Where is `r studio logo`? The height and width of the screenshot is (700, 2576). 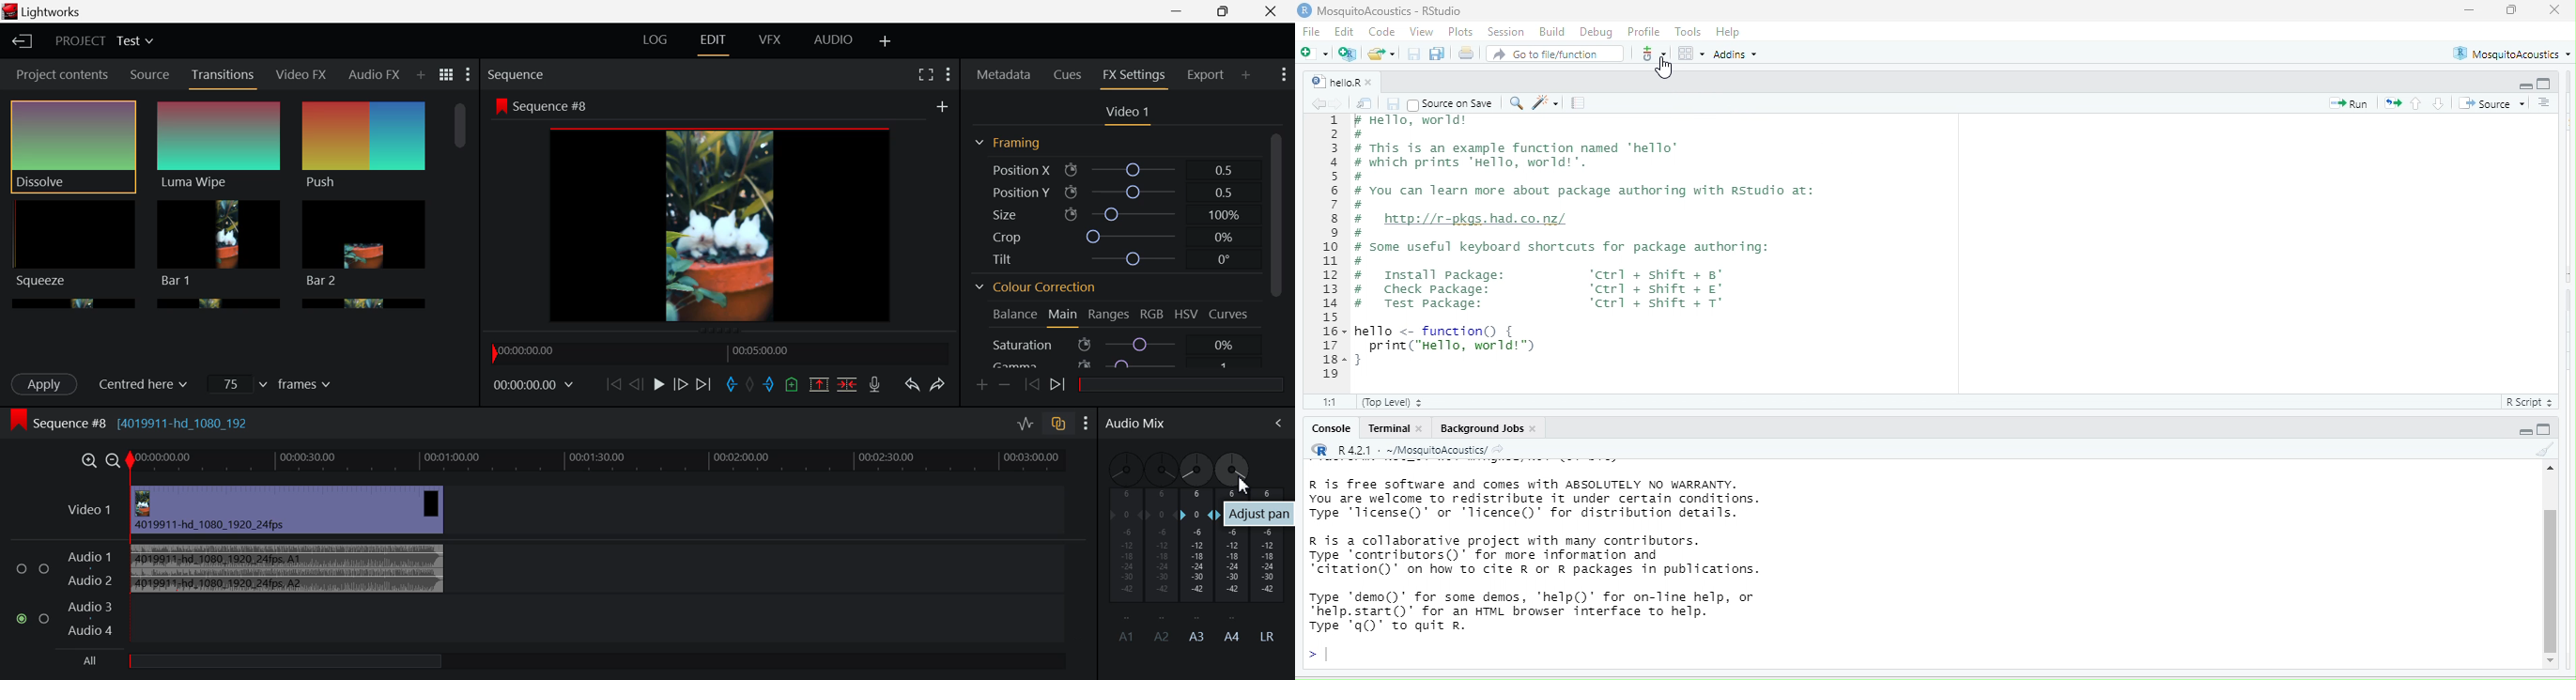 r studio logo is located at coordinates (1305, 11).